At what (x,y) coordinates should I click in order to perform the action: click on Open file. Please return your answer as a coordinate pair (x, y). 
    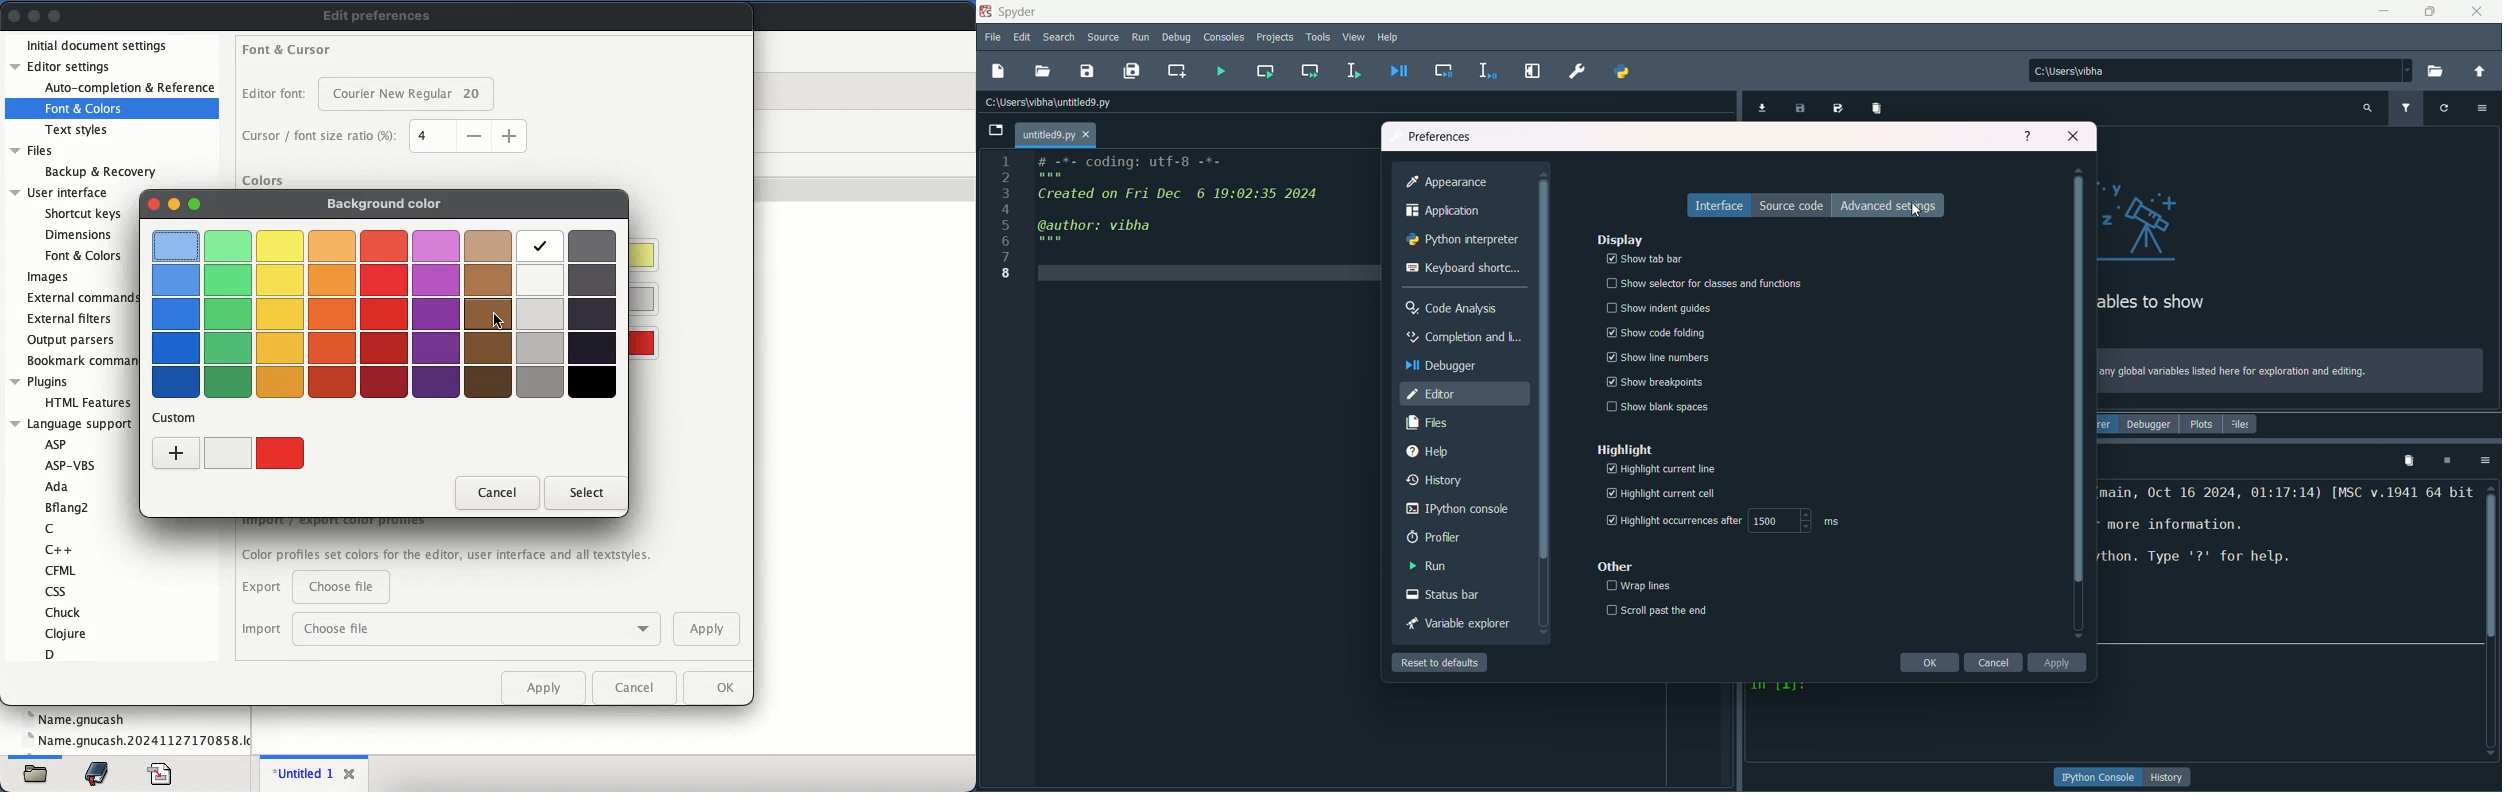
    Looking at the image, I should click on (996, 130).